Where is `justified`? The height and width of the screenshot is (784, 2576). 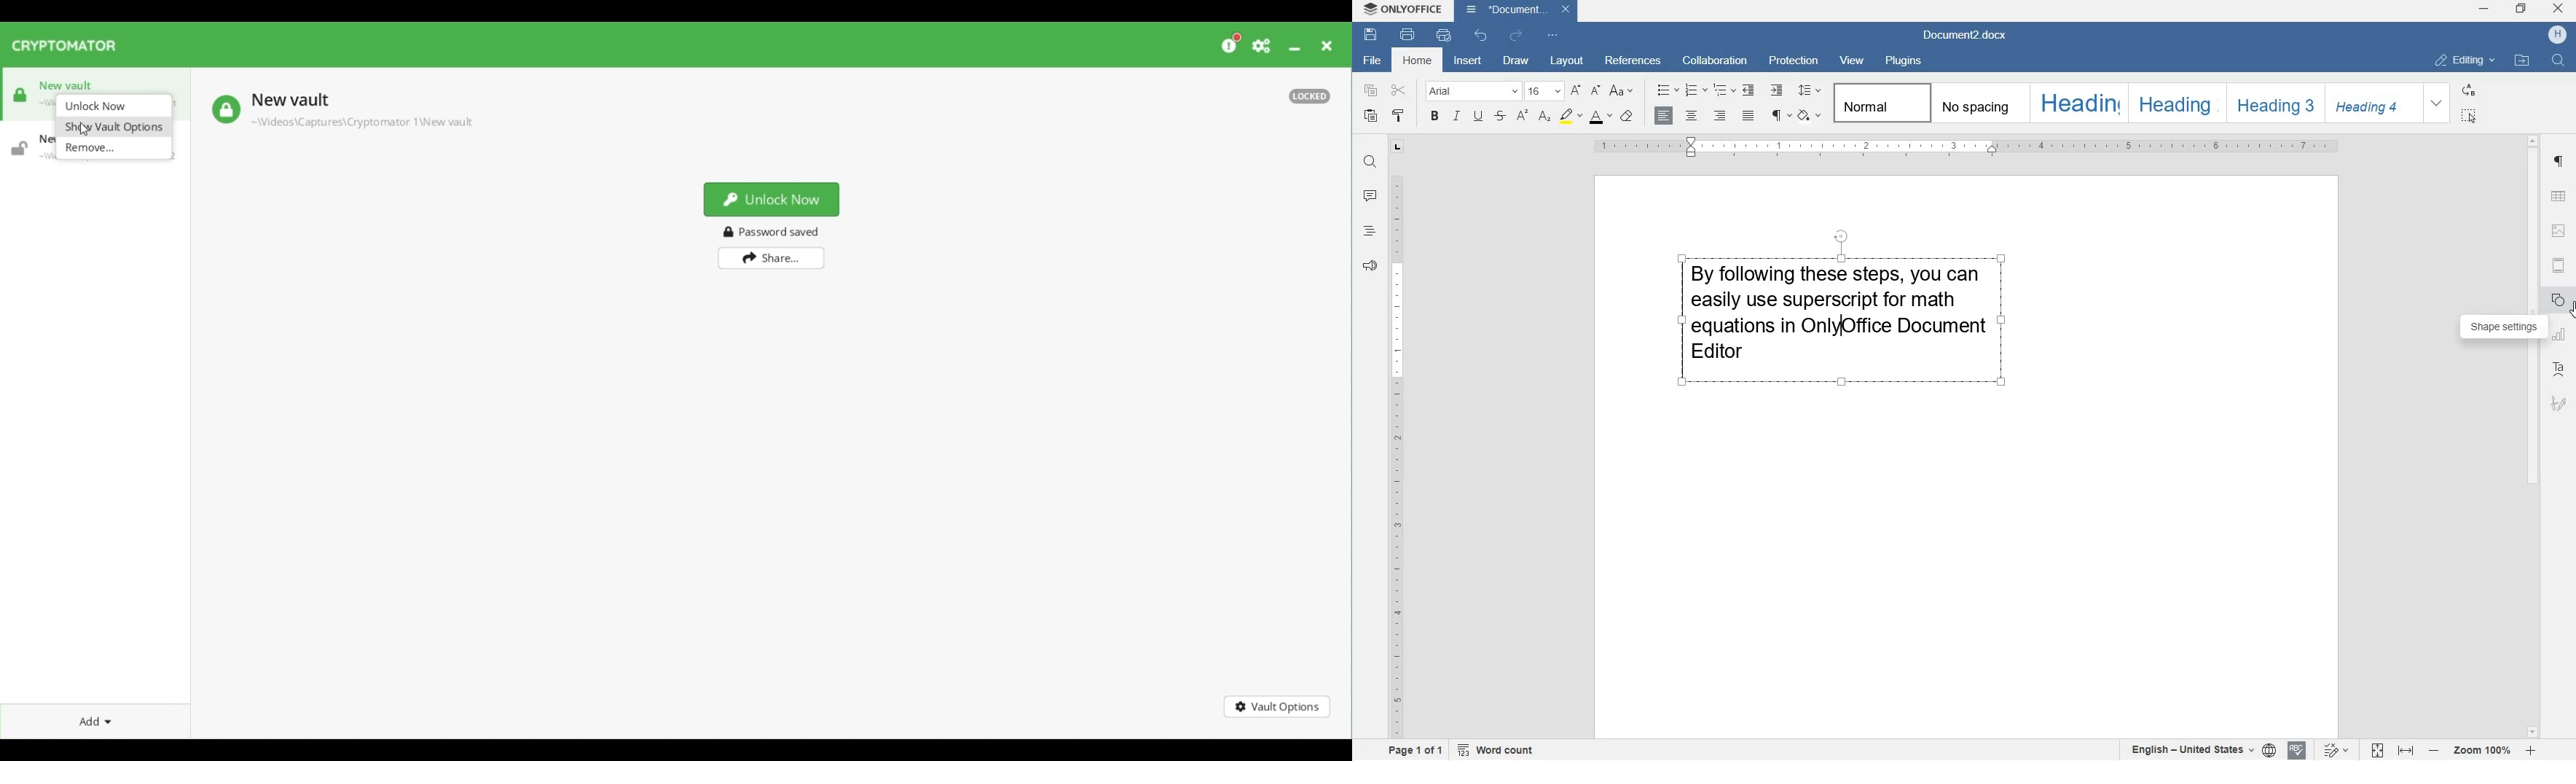
justified is located at coordinates (1751, 115).